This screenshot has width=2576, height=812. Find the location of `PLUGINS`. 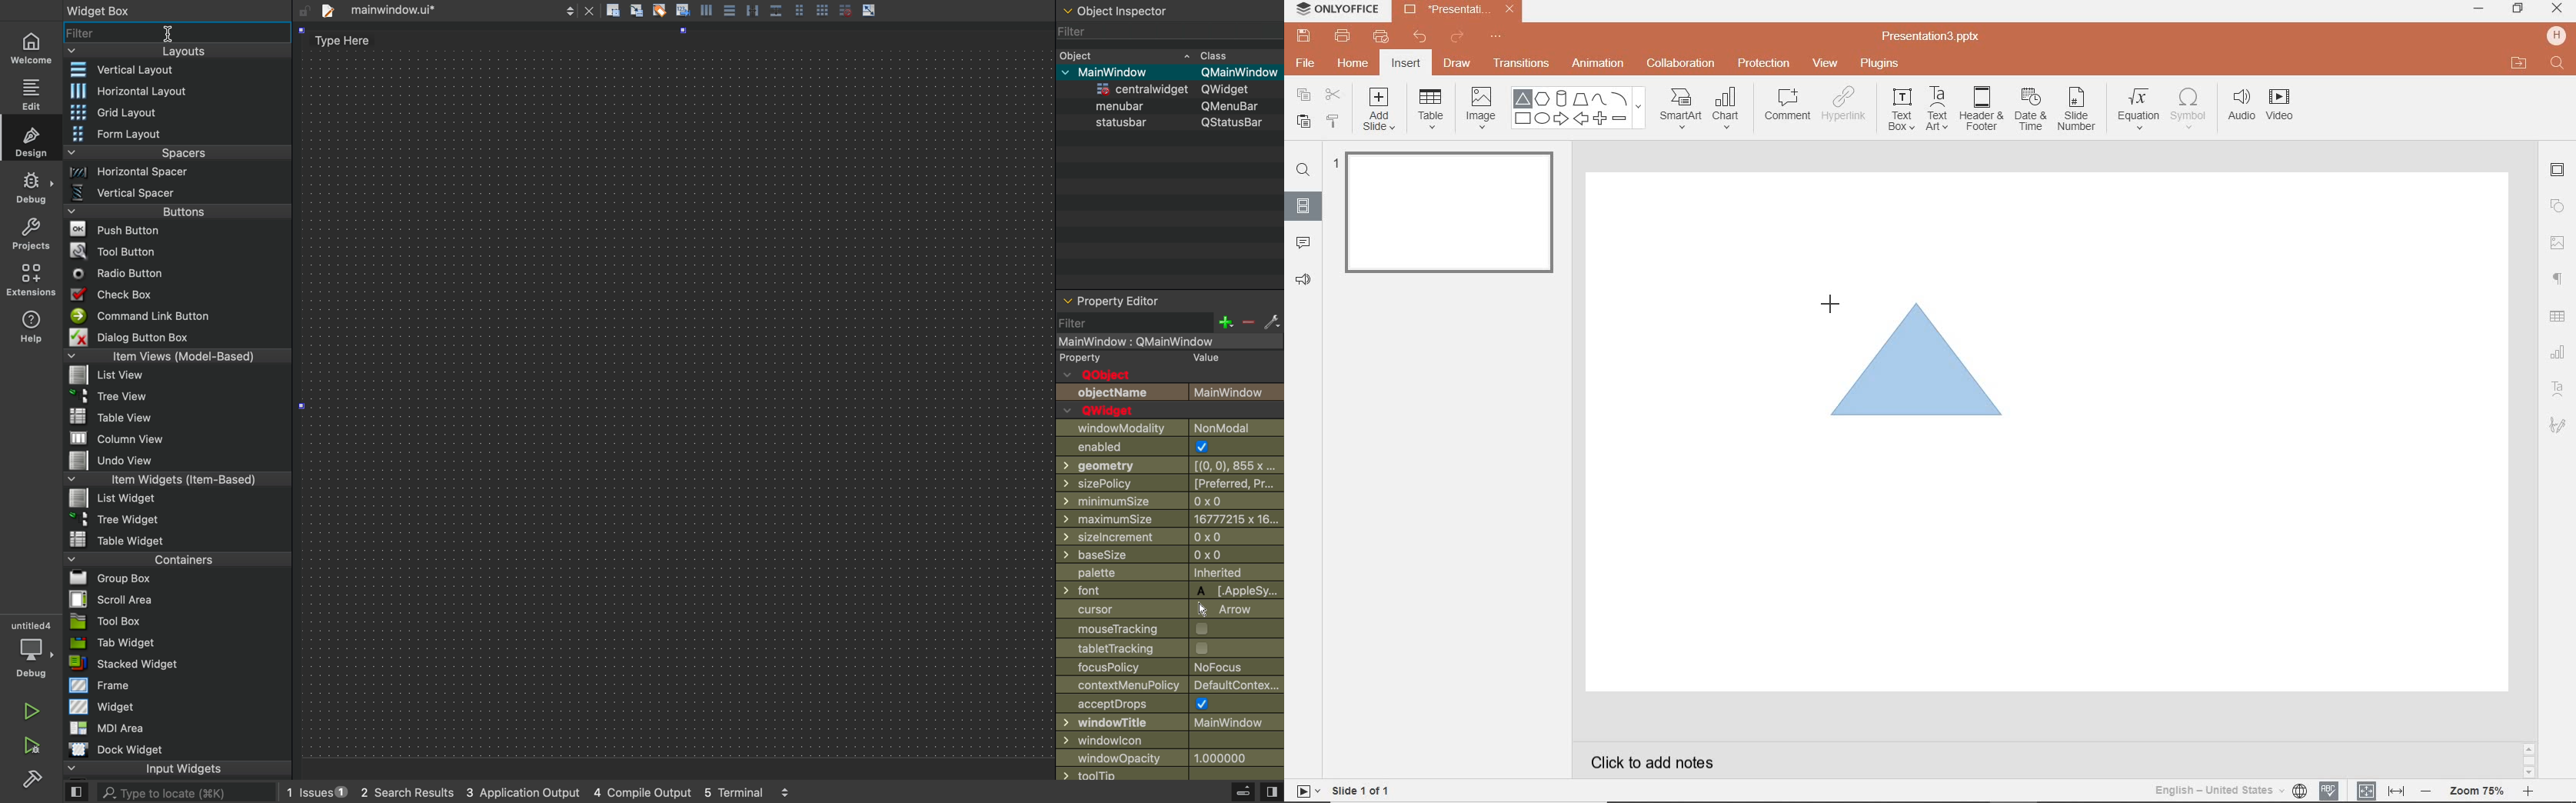

PLUGINS is located at coordinates (1882, 62).